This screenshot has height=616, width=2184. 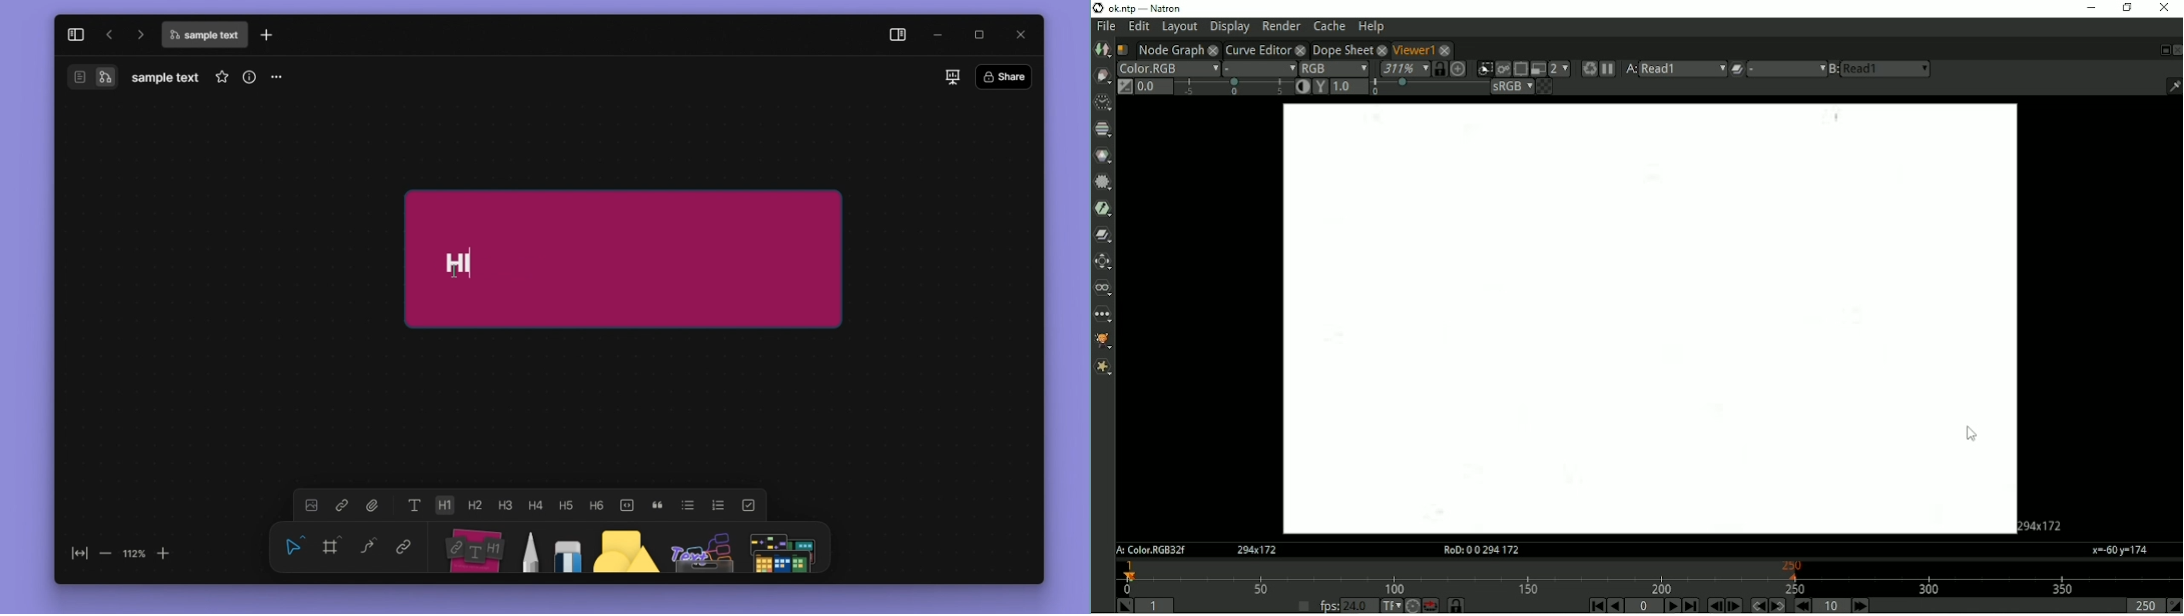 I want to click on Behaviour, so click(x=1431, y=605).